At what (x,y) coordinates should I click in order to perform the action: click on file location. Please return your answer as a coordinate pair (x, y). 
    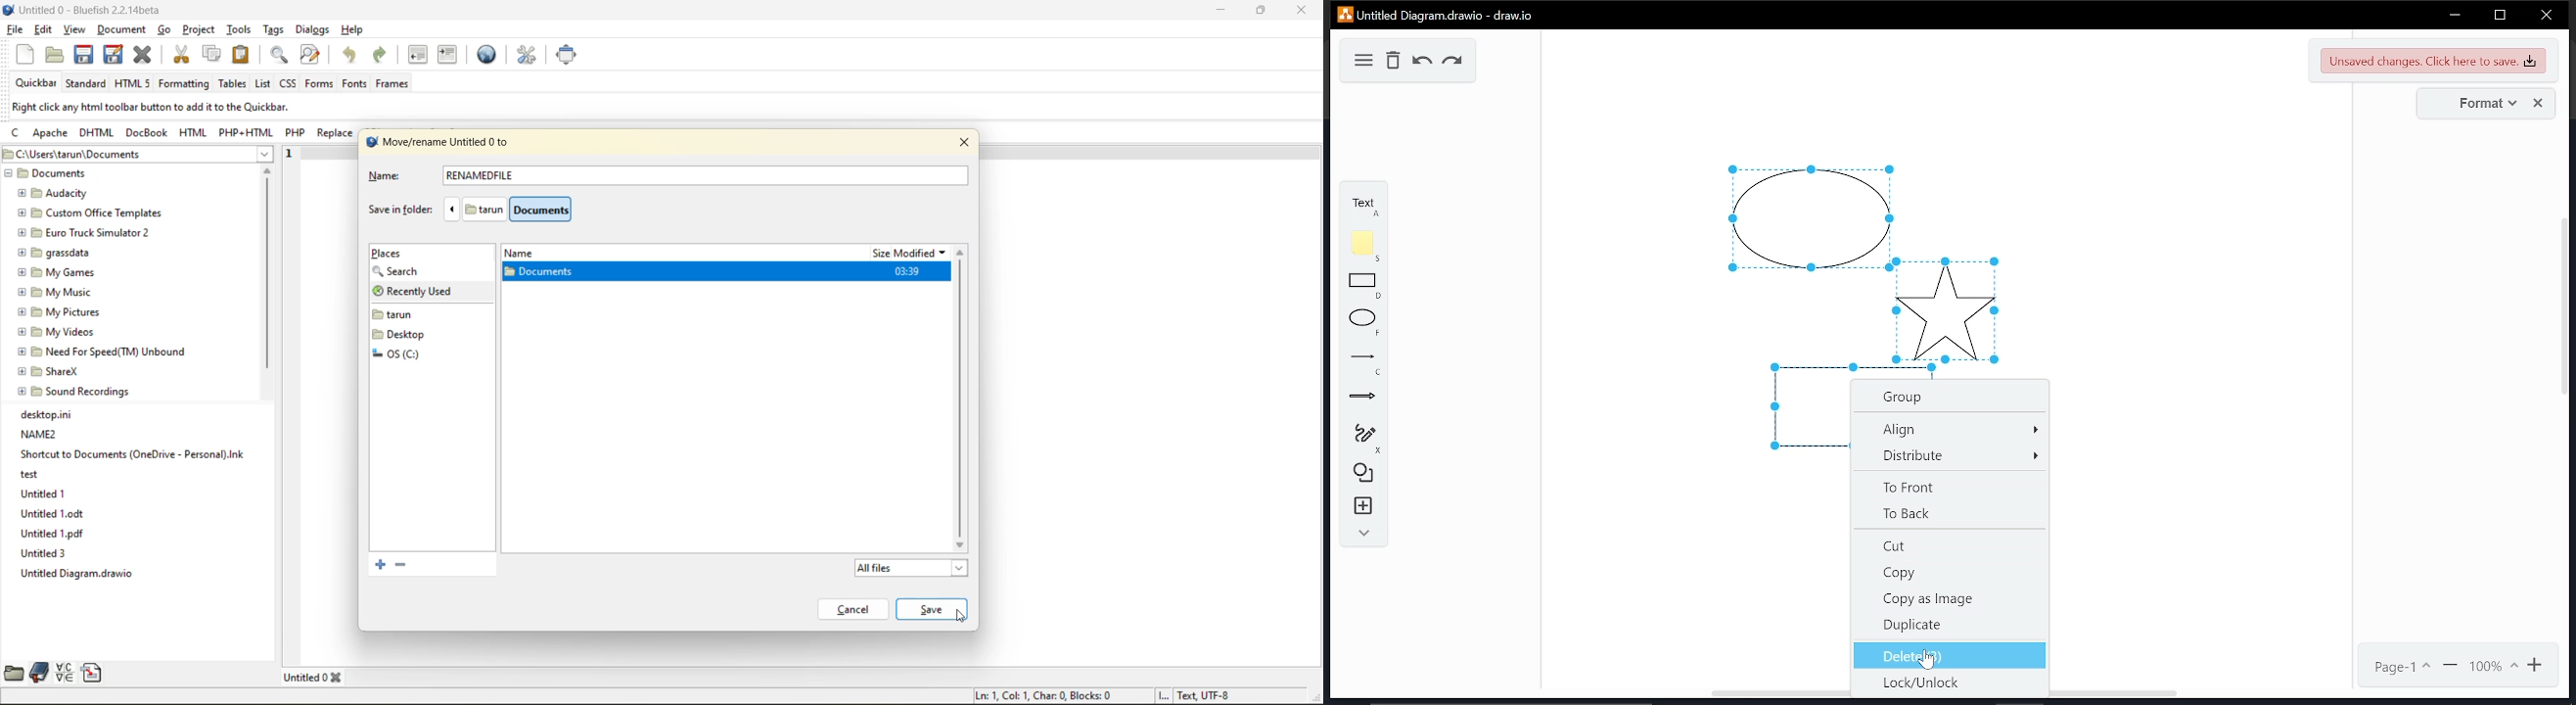
    Looking at the image, I should click on (123, 154).